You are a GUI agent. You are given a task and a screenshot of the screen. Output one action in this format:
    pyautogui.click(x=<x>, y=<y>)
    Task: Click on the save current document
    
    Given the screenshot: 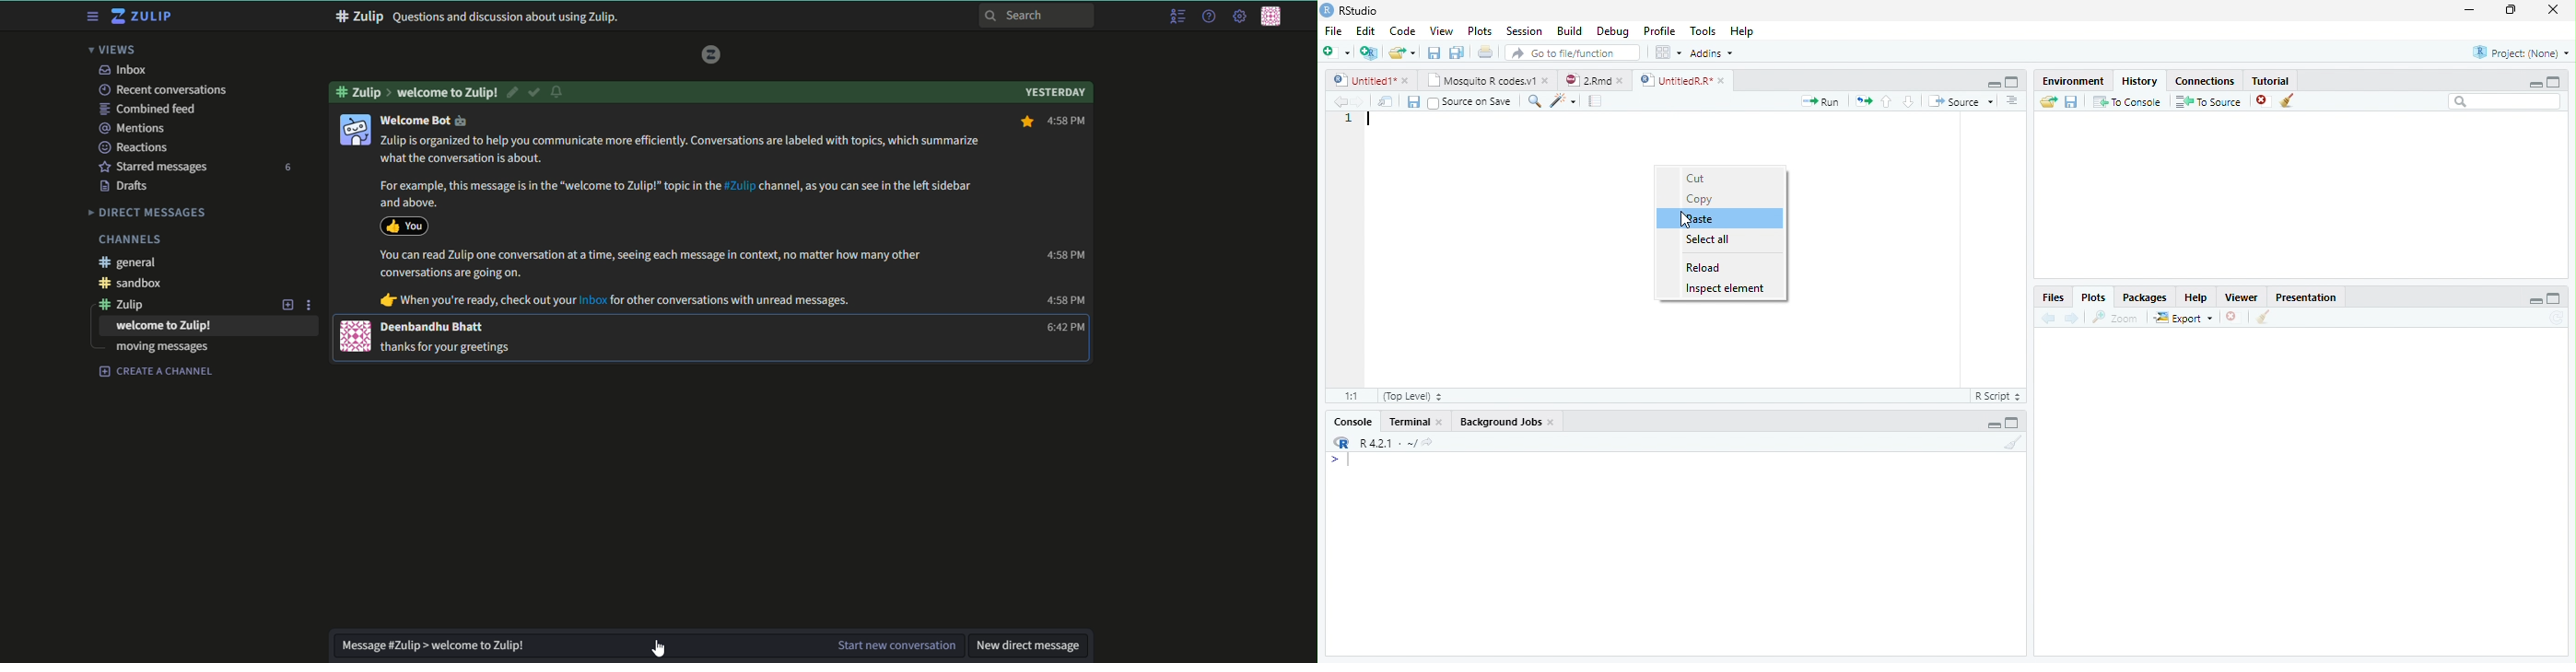 What is the action you would take?
    pyautogui.click(x=1433, y=52)
    